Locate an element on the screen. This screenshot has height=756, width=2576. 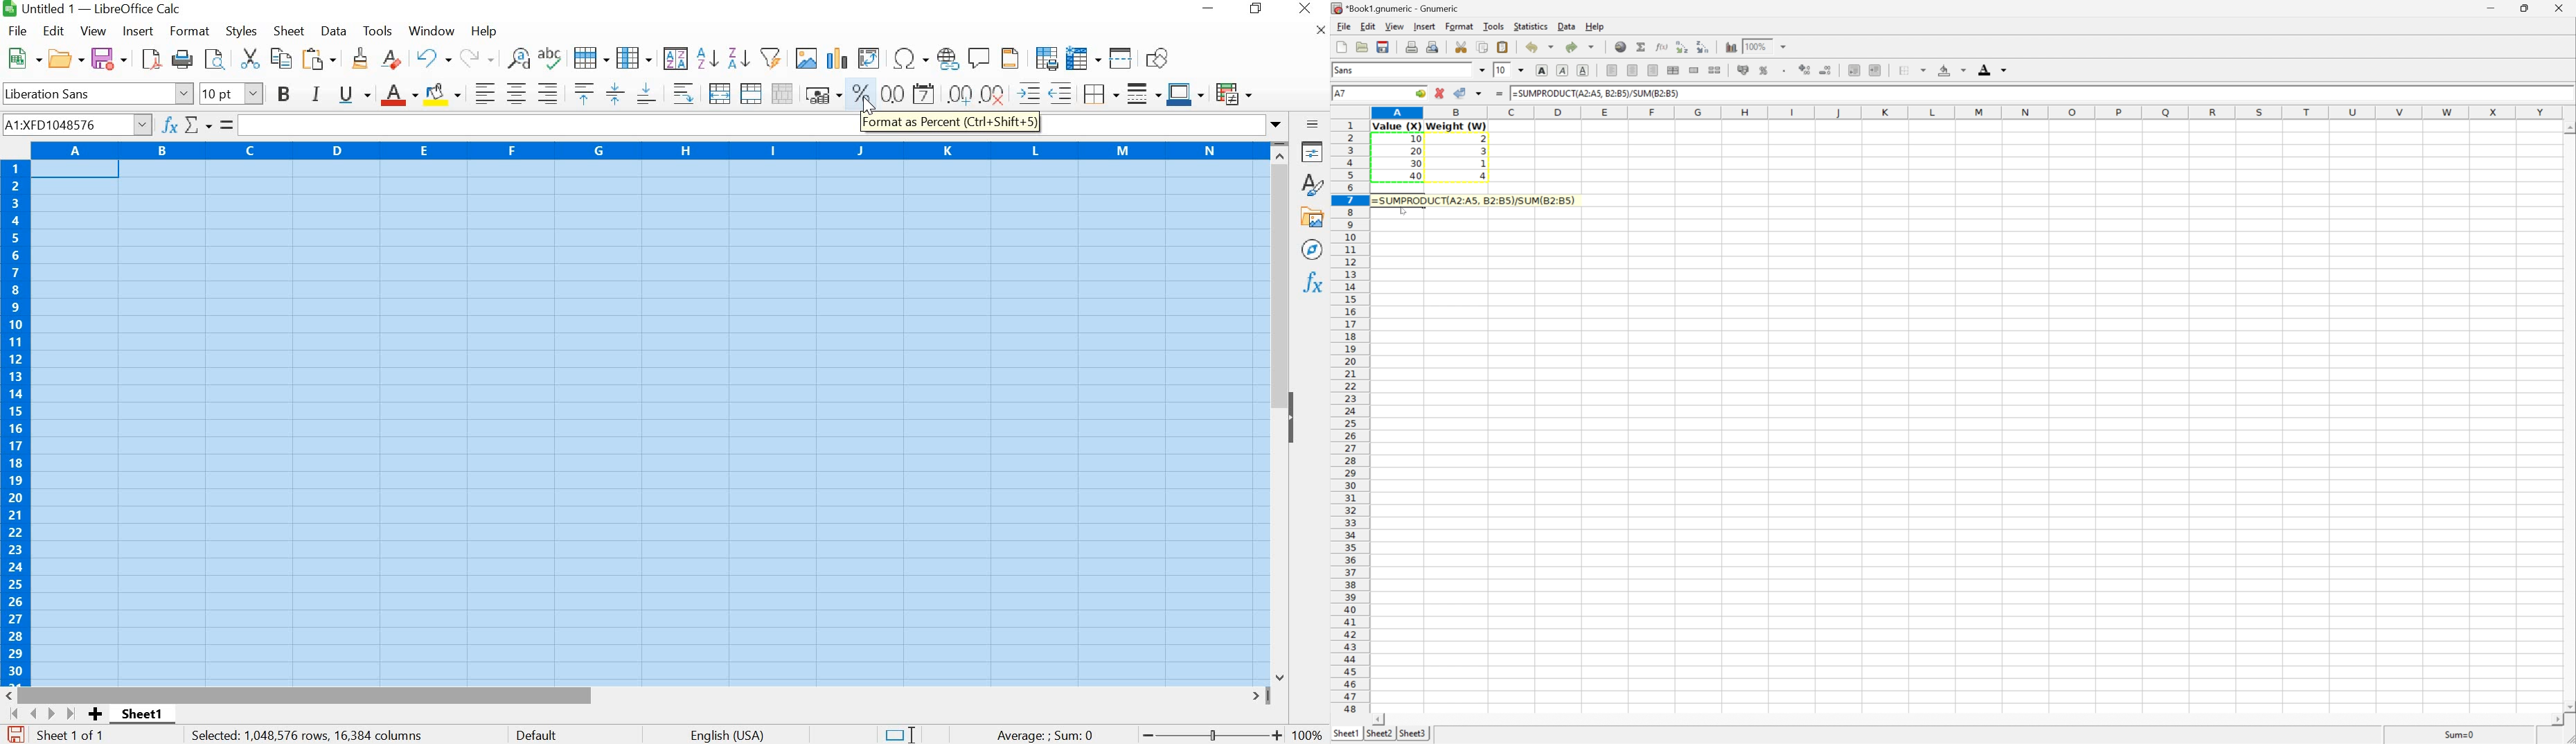
Italic is located at coordinates (1564, 69).